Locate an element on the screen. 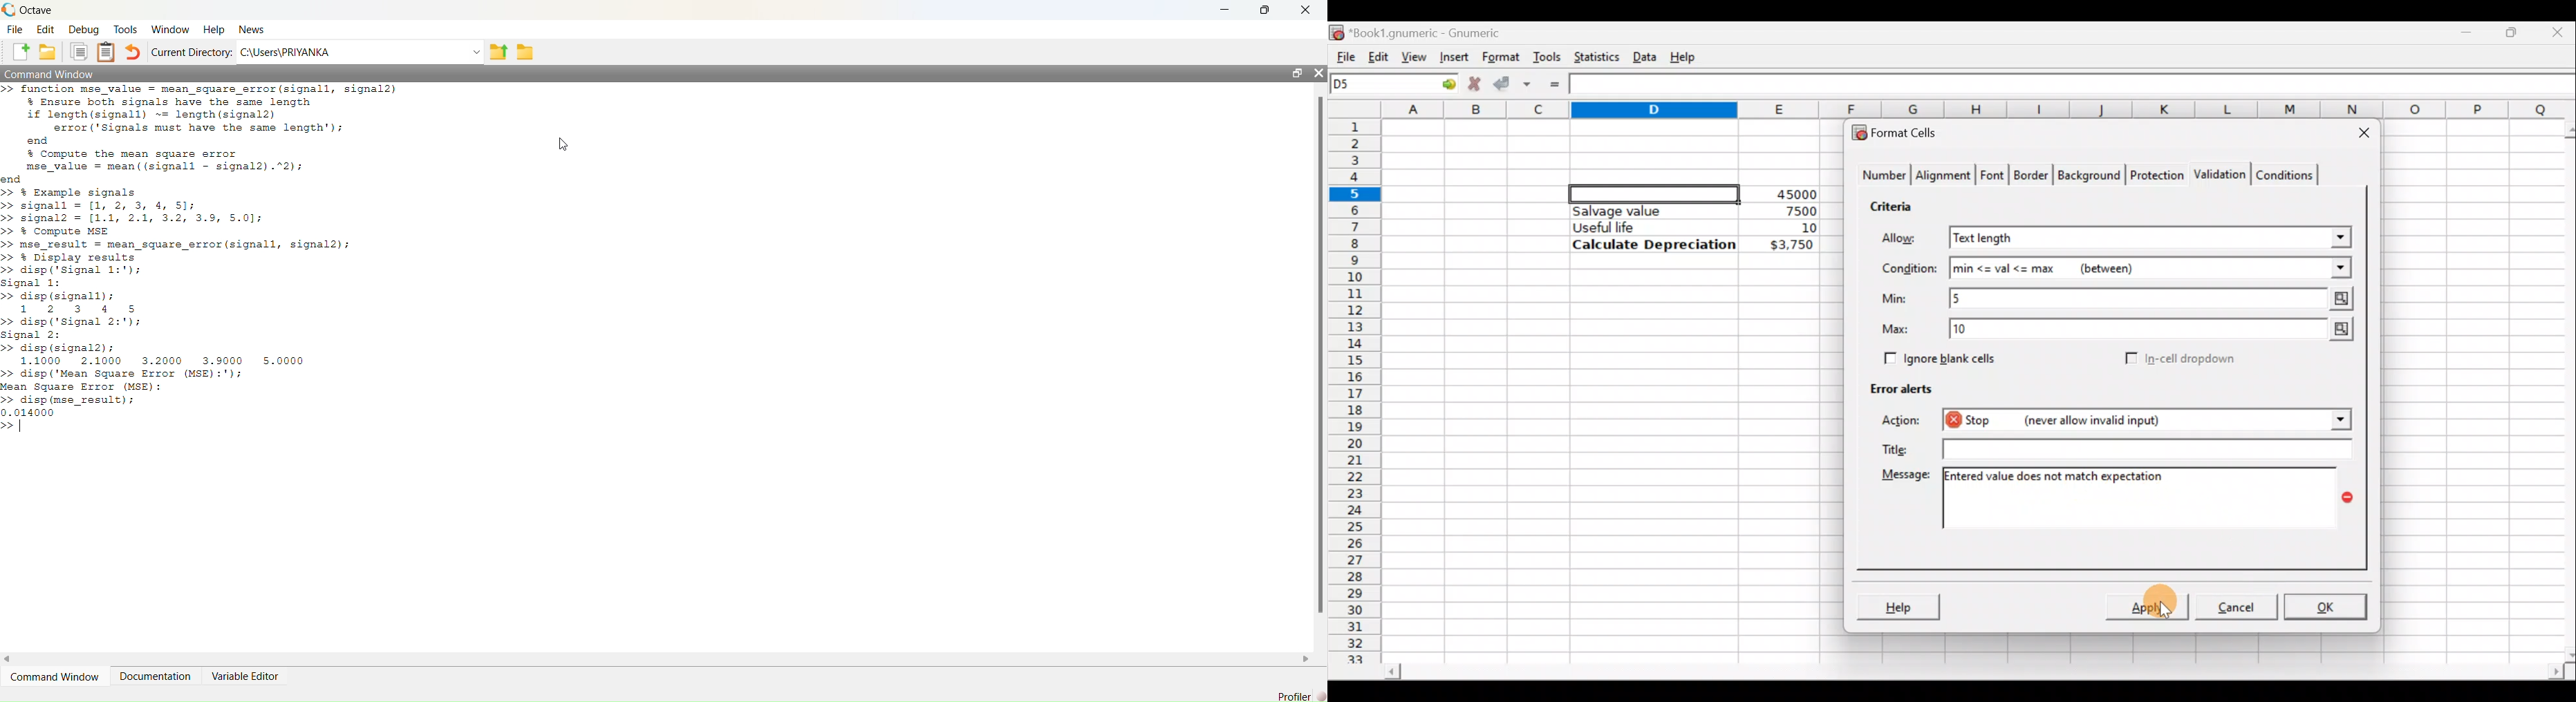 The height and width of the screenshot is (728, 2576). Error alerts is located at coordinates (1895, 386).